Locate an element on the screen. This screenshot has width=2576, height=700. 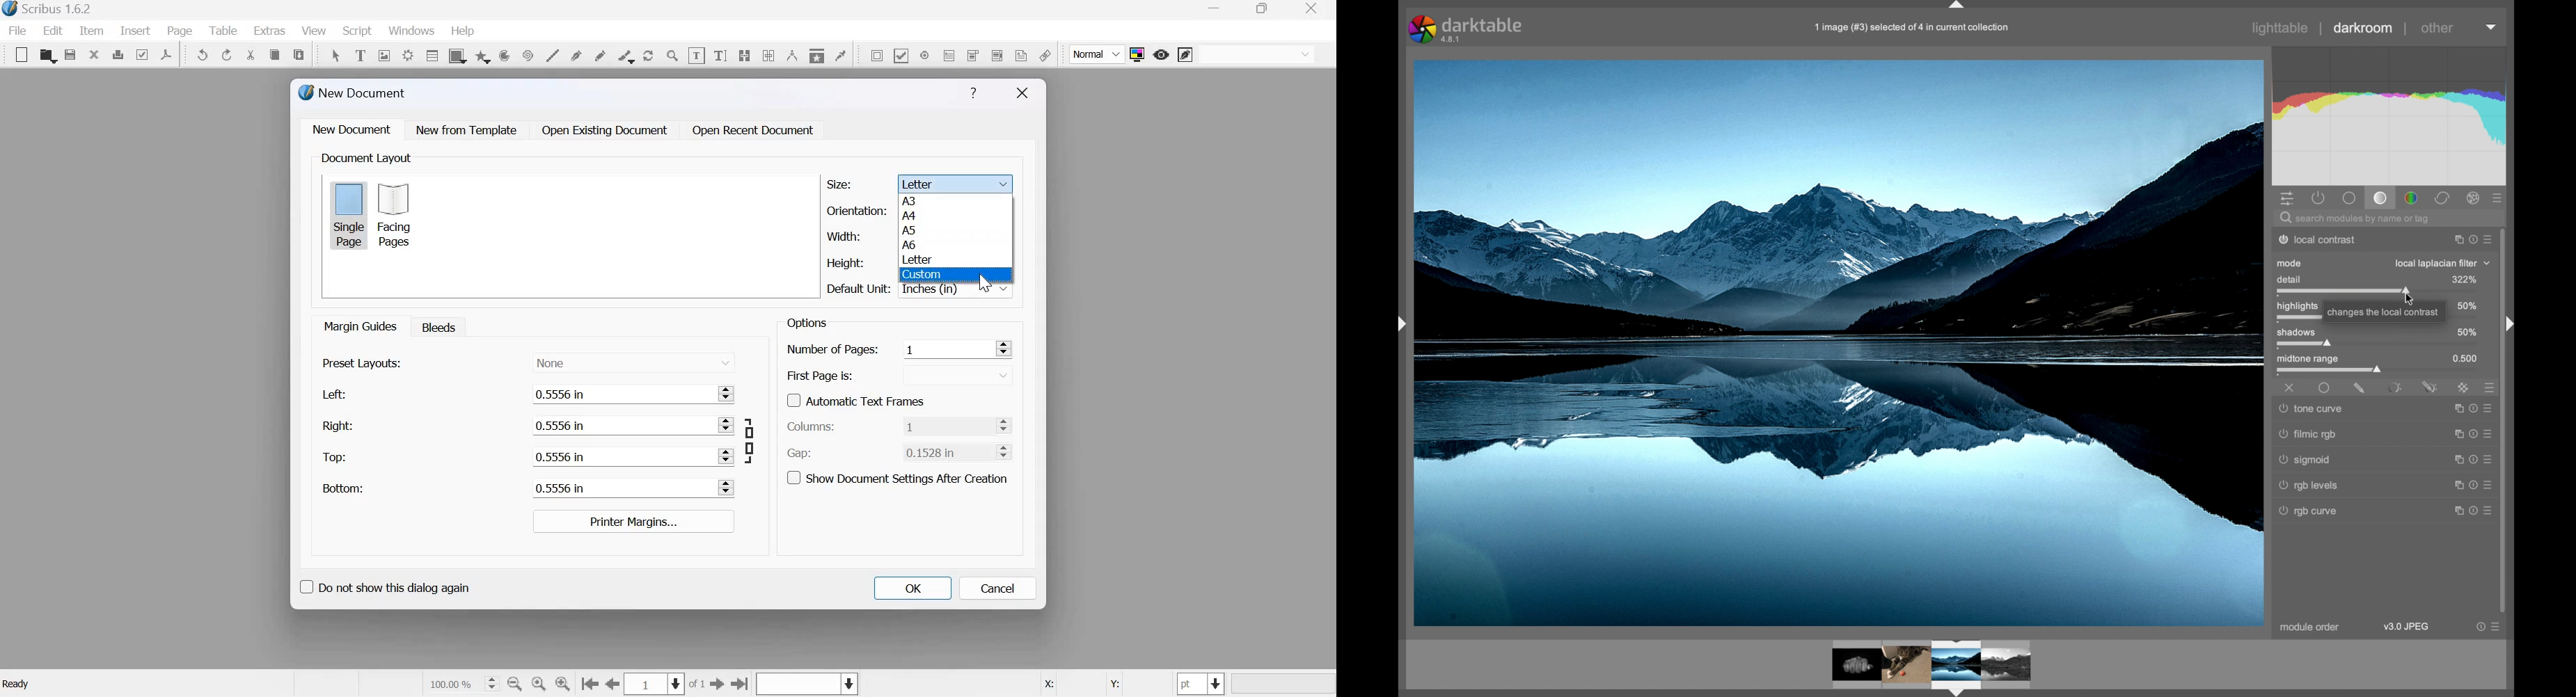
presets is located at coordinates (2500, 199).